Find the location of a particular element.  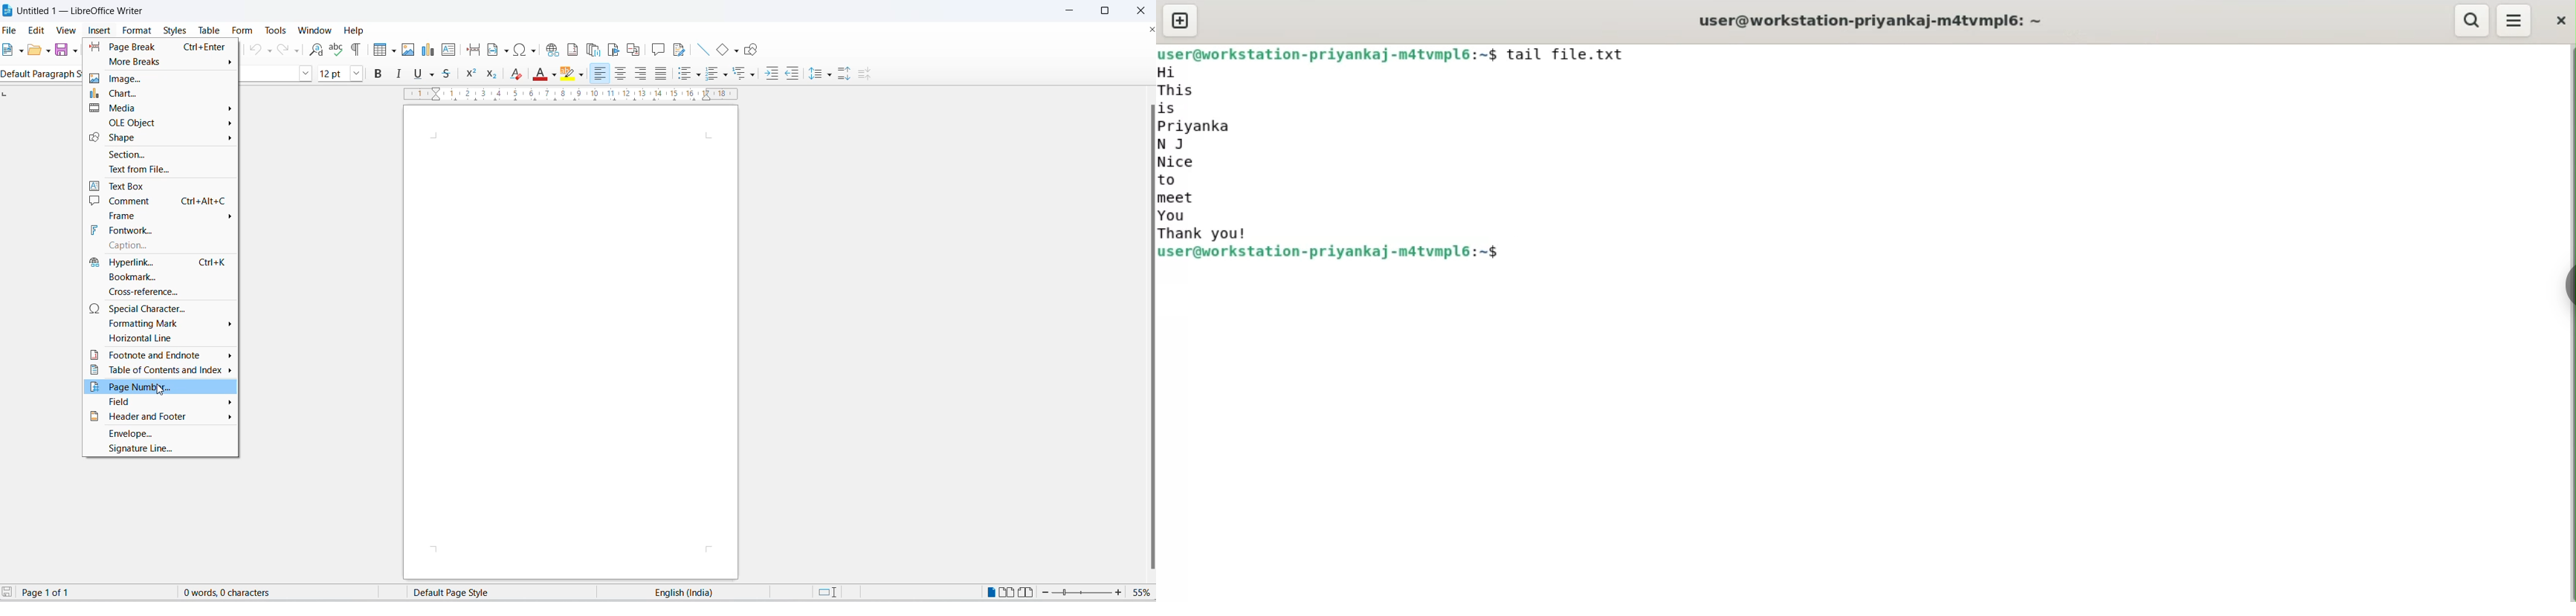

redo options is located at coordinates (297, 50).